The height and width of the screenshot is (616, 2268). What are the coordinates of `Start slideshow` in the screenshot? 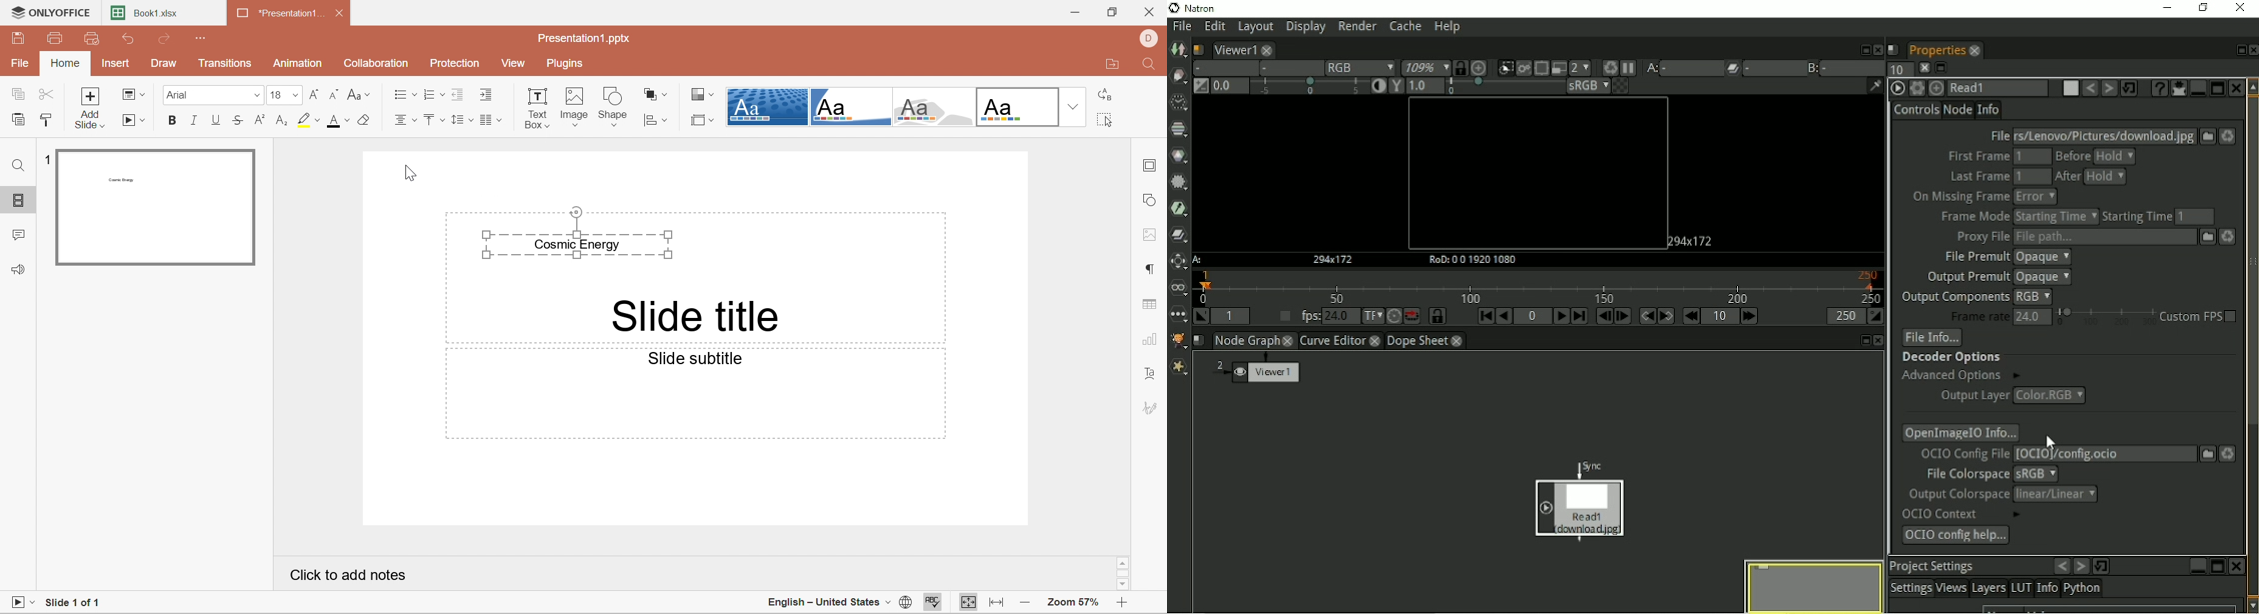 It's located at (22, 601).